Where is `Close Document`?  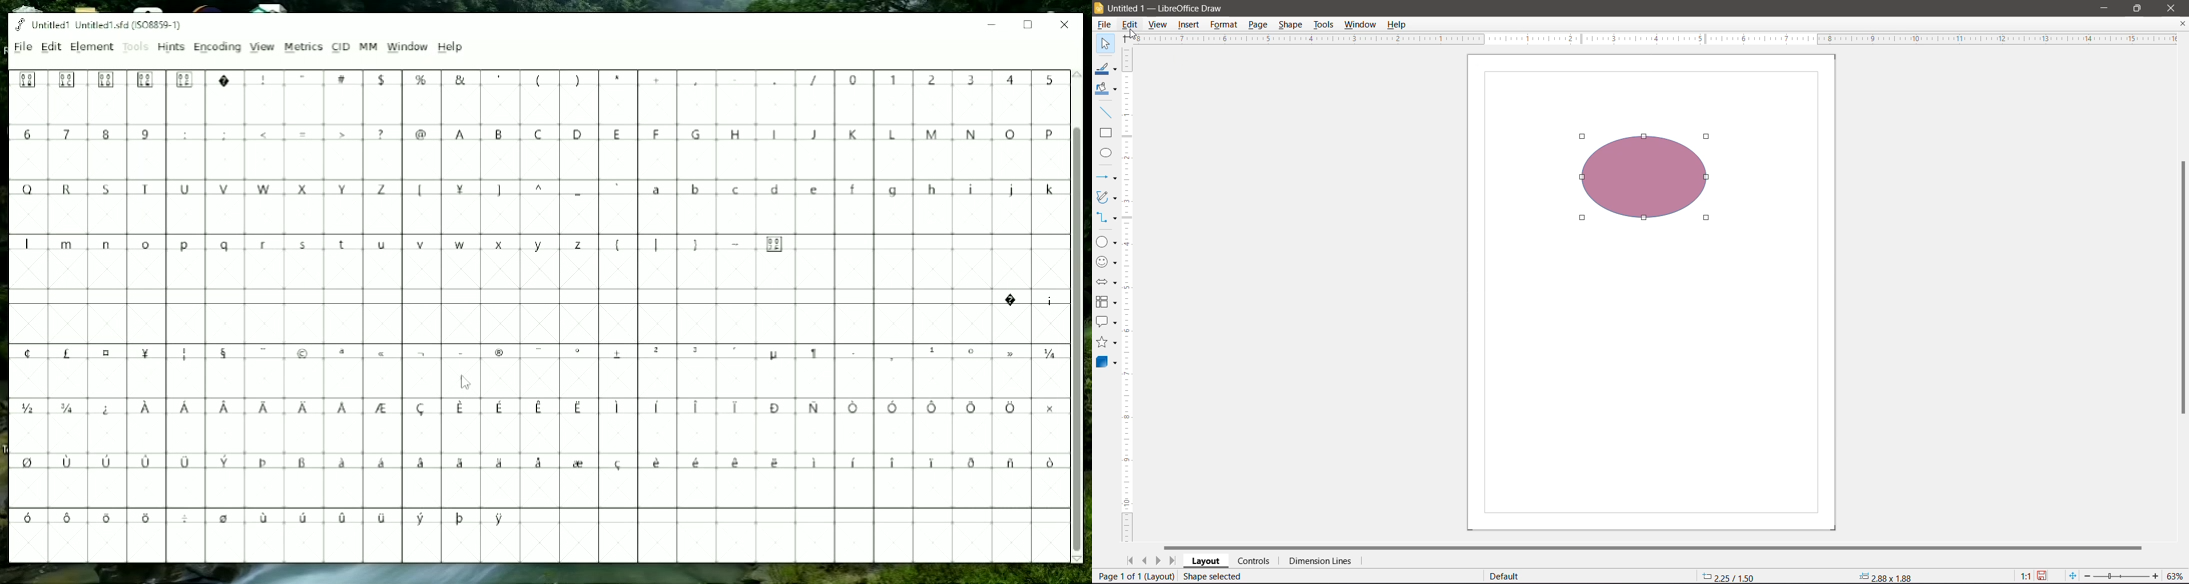
Close Document is located at coordinates (2182, 24).